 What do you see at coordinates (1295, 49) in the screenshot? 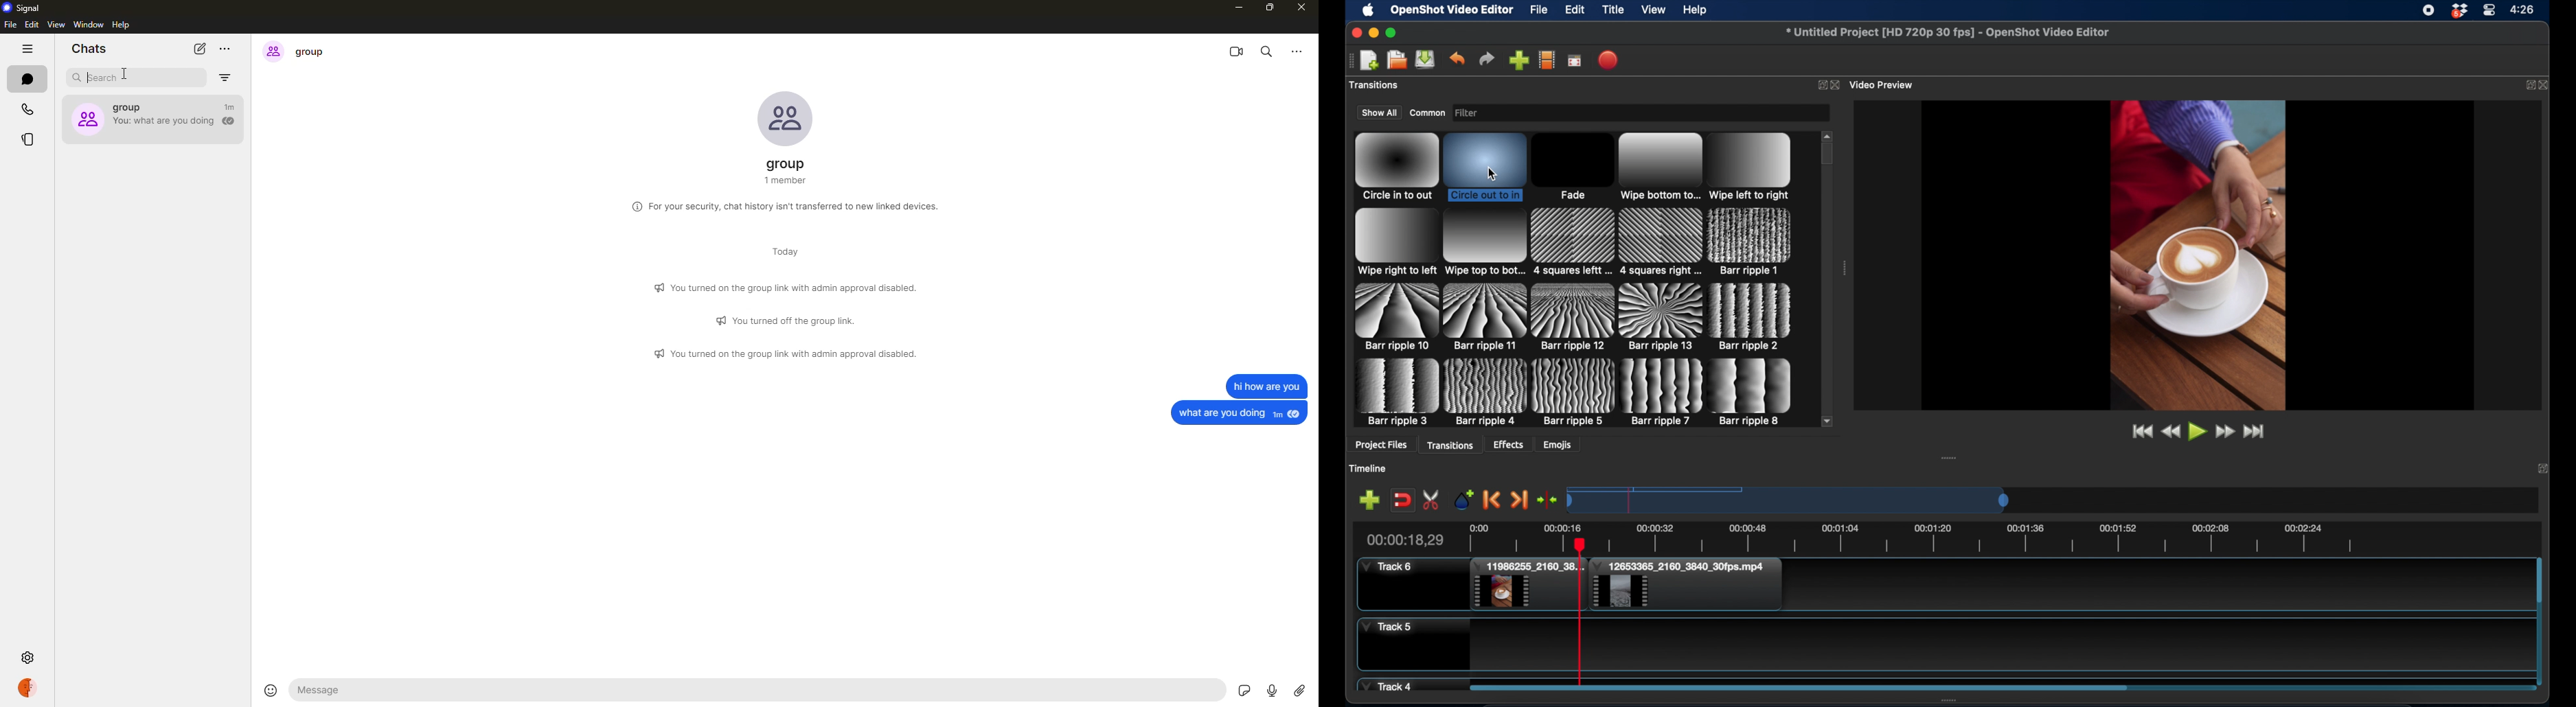
I see `more` at bounding box center [1295, 49].